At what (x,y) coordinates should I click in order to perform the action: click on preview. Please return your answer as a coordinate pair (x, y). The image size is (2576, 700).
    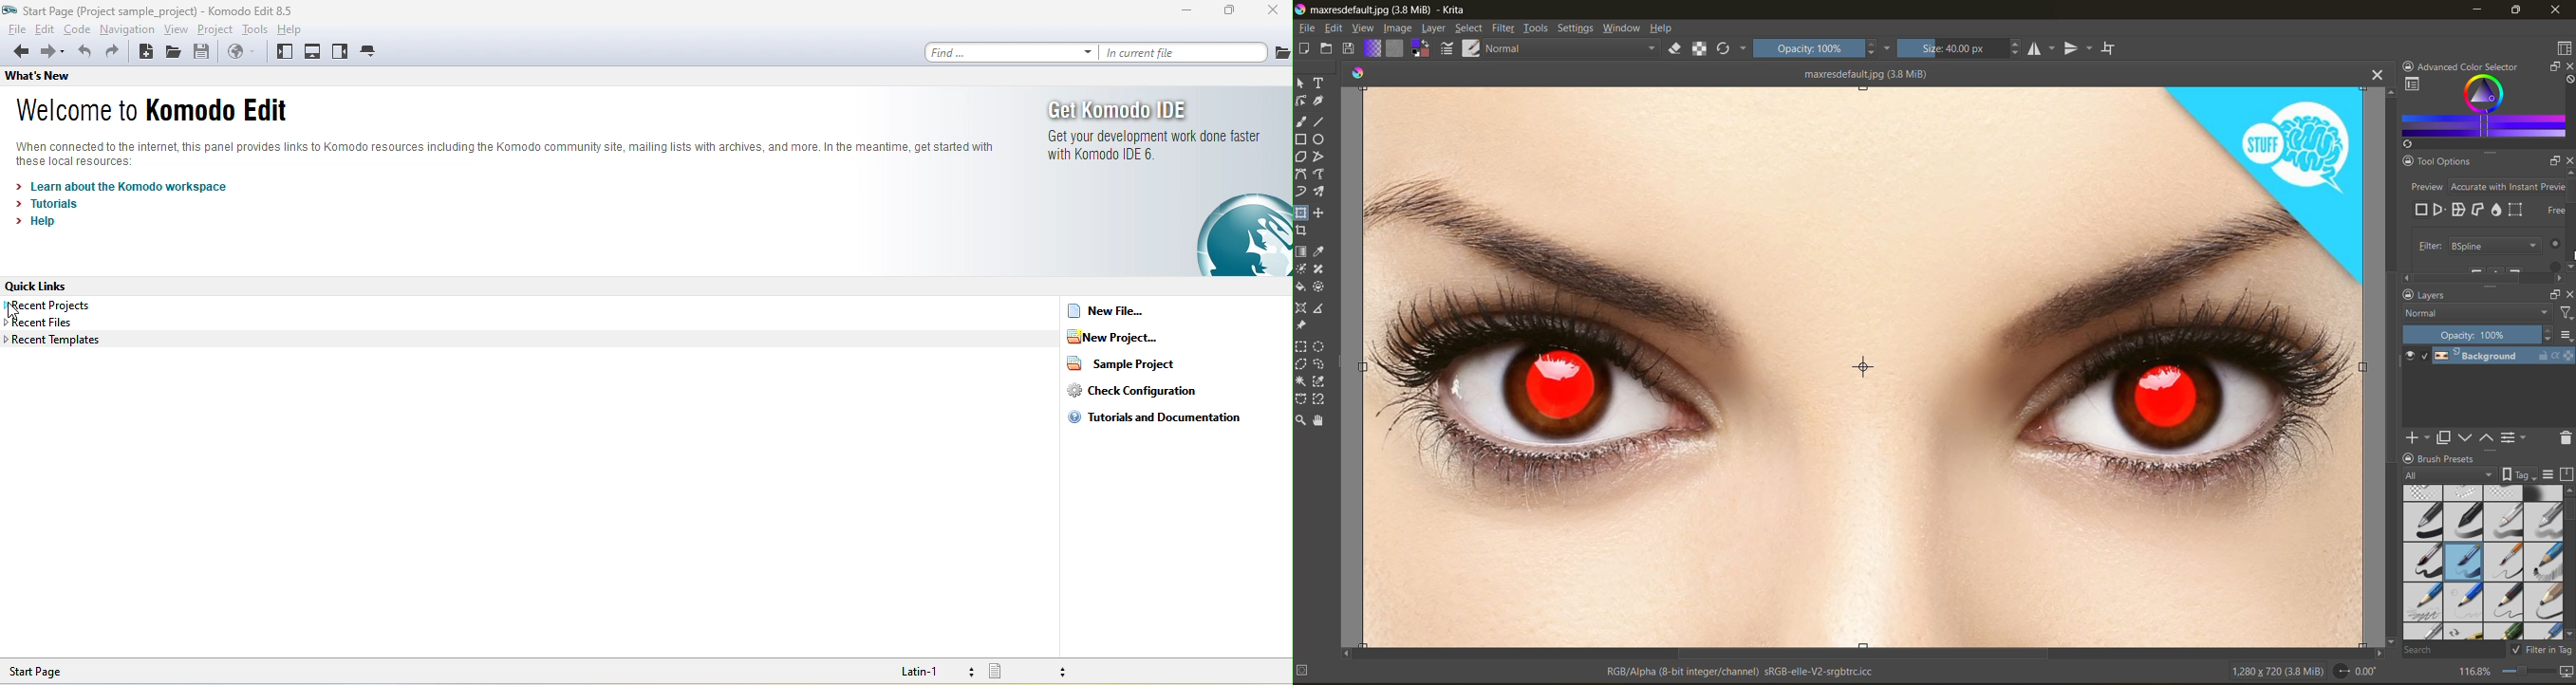
    Looking at the image, I should click on (2410, 357).